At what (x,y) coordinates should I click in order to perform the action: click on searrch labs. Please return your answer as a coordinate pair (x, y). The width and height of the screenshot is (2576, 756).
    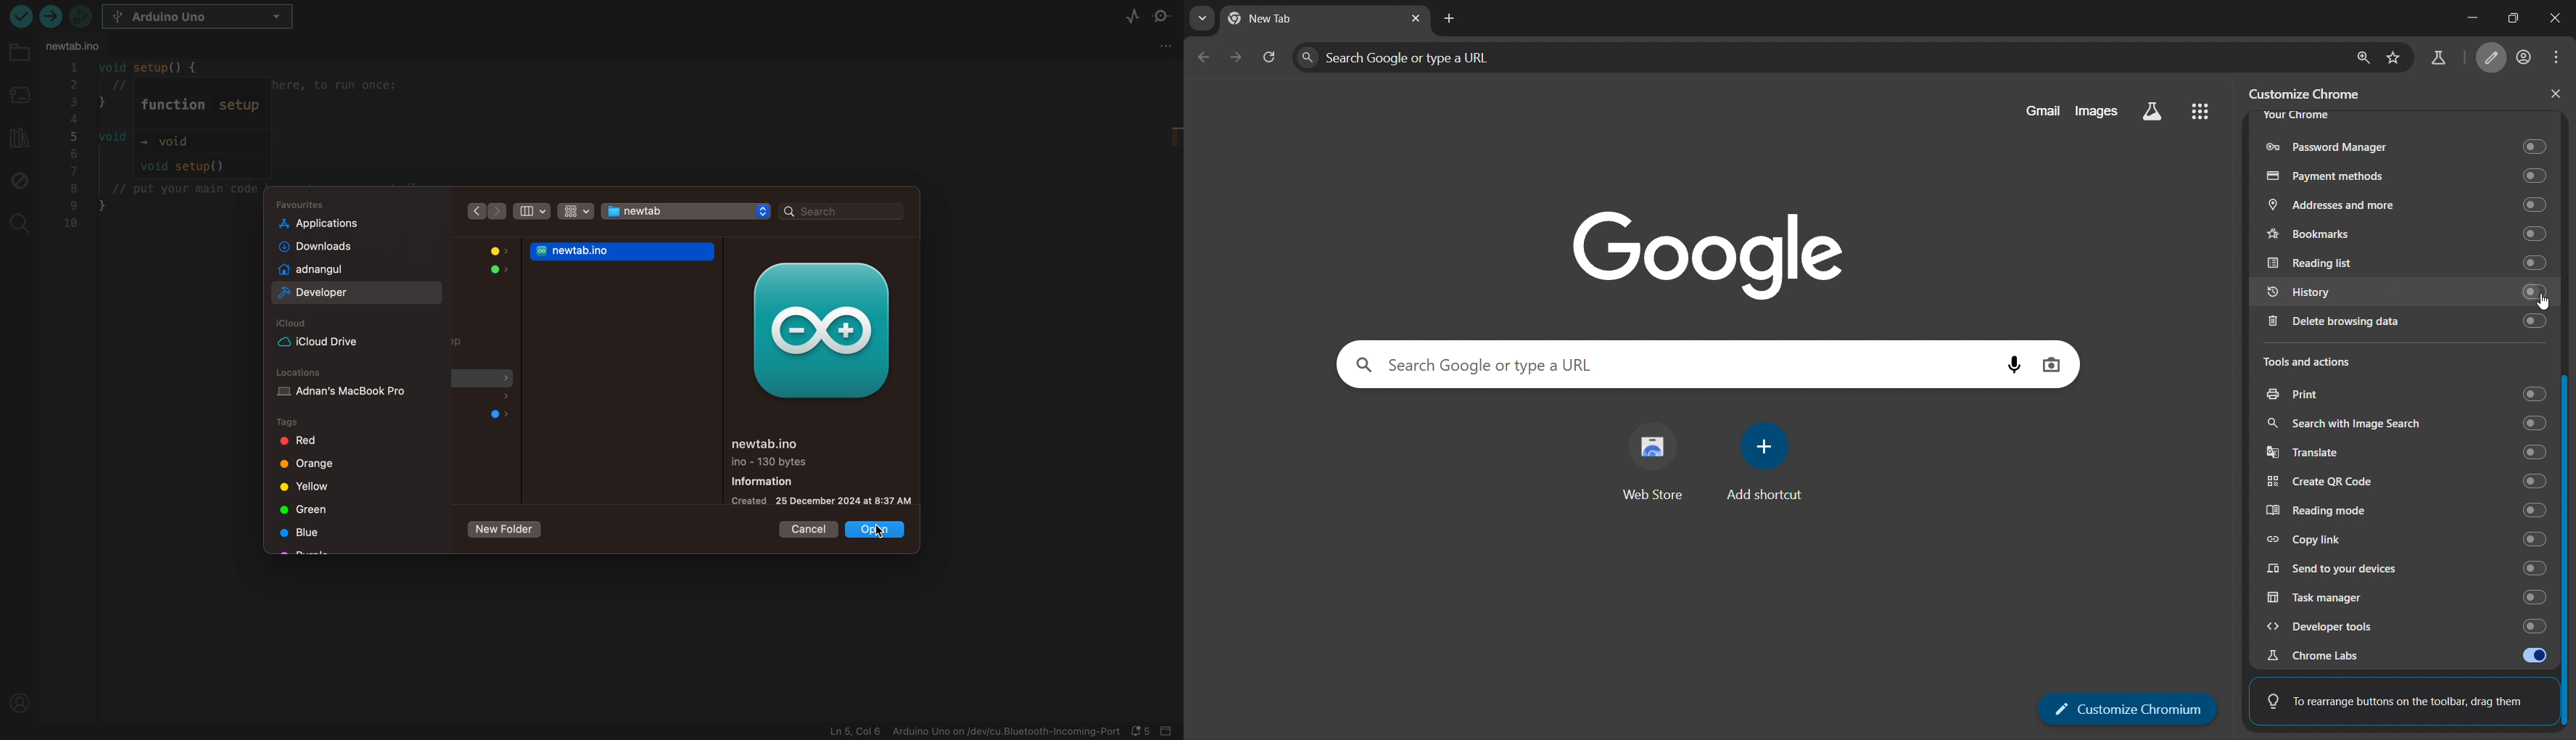
    Looking at the image, I should click on (2152, 112).